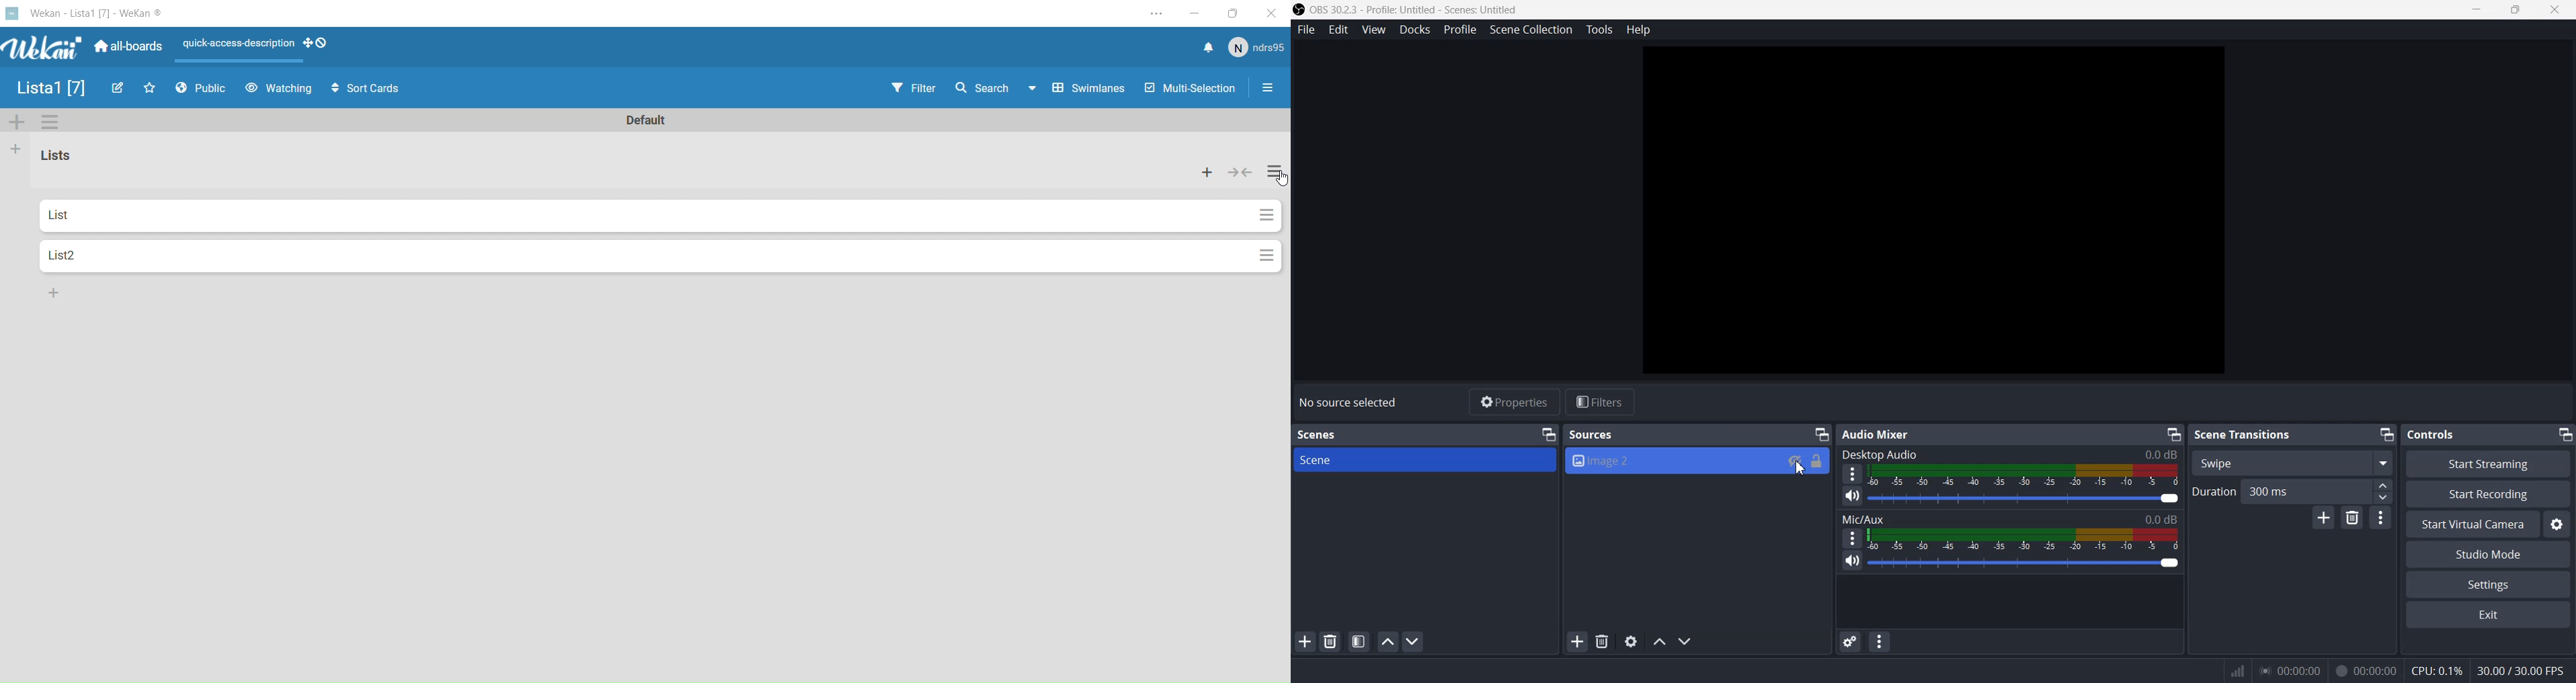 The width and height of the screenshot is (2576, 700). Describe the element at coordinates (2008, 518) in the screenshot. I see `Mic/Aux` at that location.